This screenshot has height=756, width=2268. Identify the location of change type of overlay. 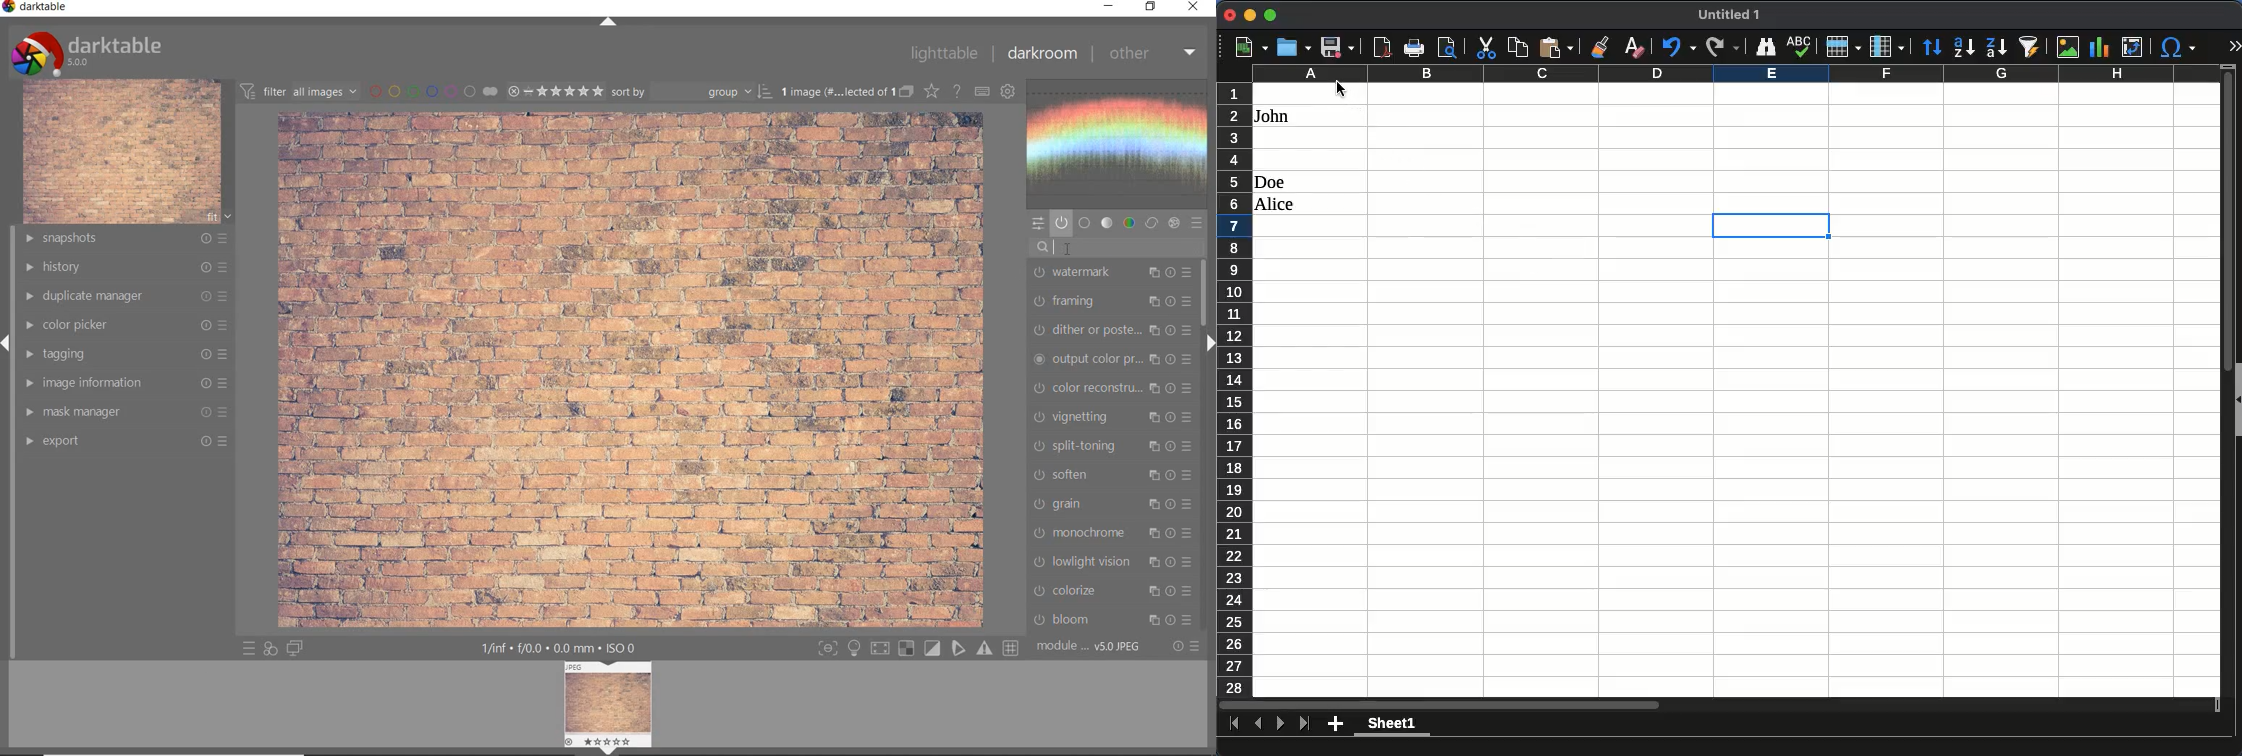
(931, 91).